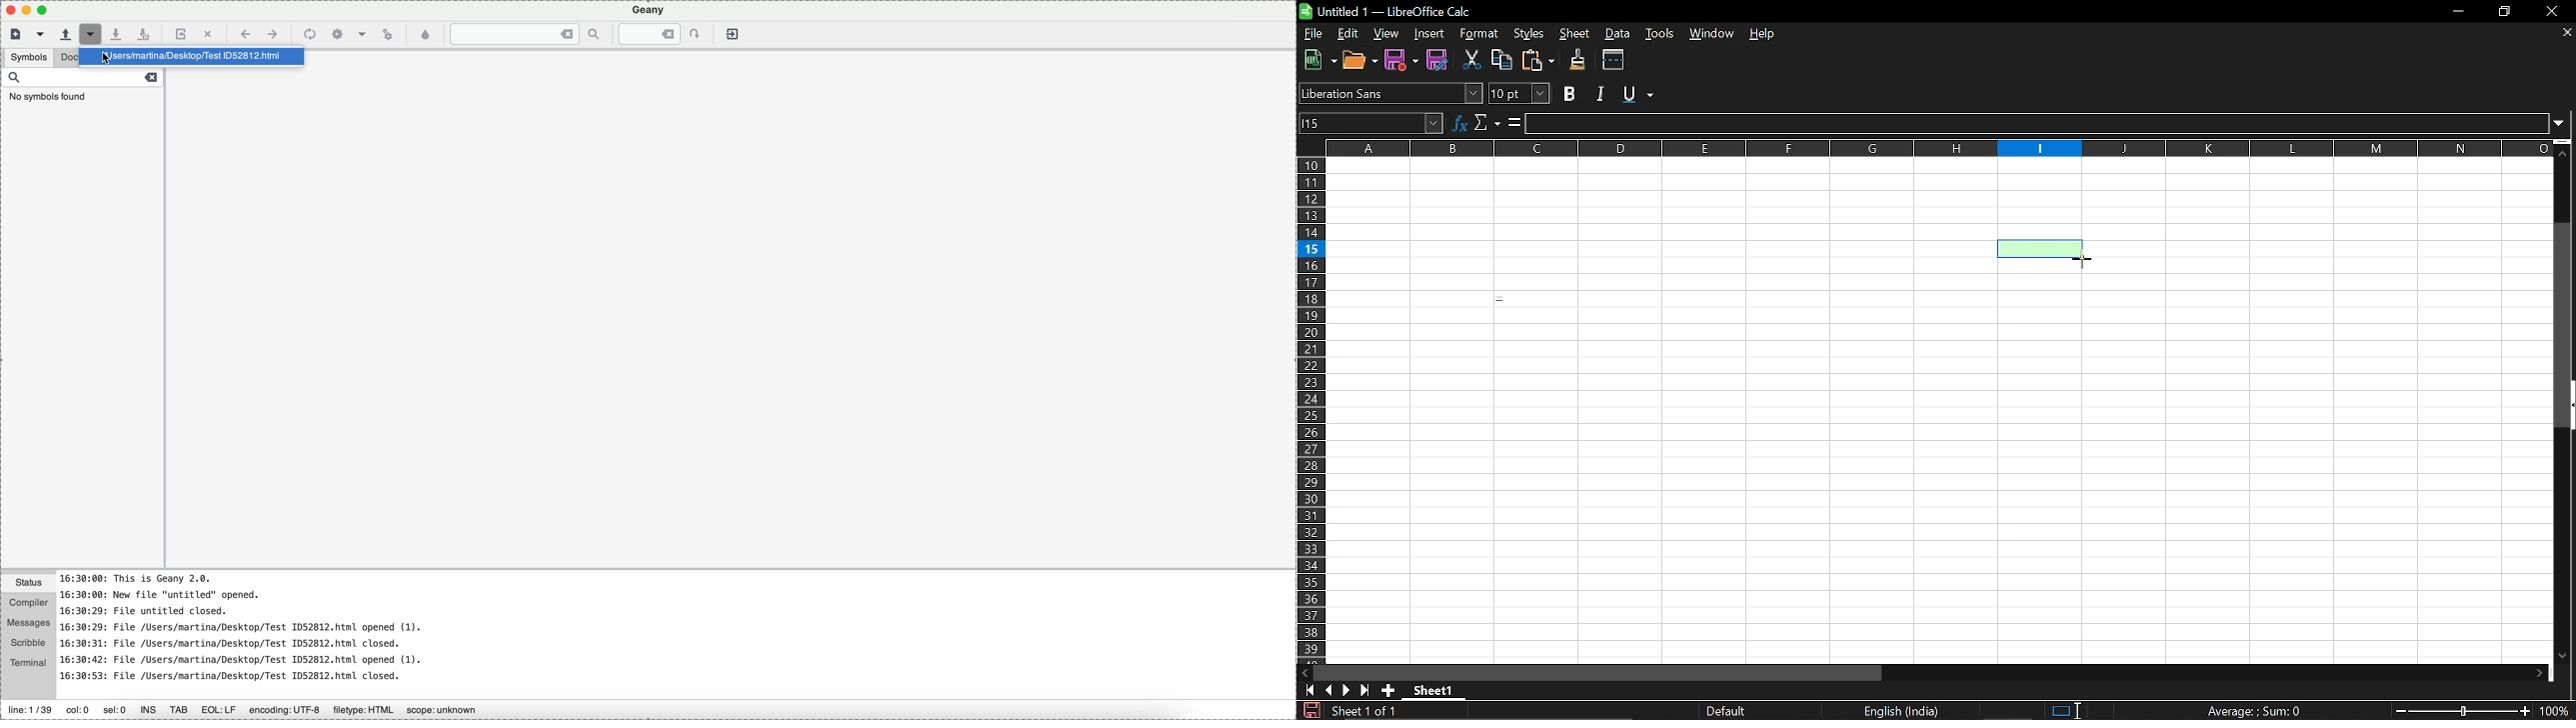 Image resolution: width=2576 pixels, height=728 pixels. What do you see at coordinates (256, 707) in the screenshot?
I see `line:1/39 col:0 sel:0 INS TAB EOL:LF encoding:UTF-8 filetype: HTML scope: unknown` at bounding box center [256, 707].